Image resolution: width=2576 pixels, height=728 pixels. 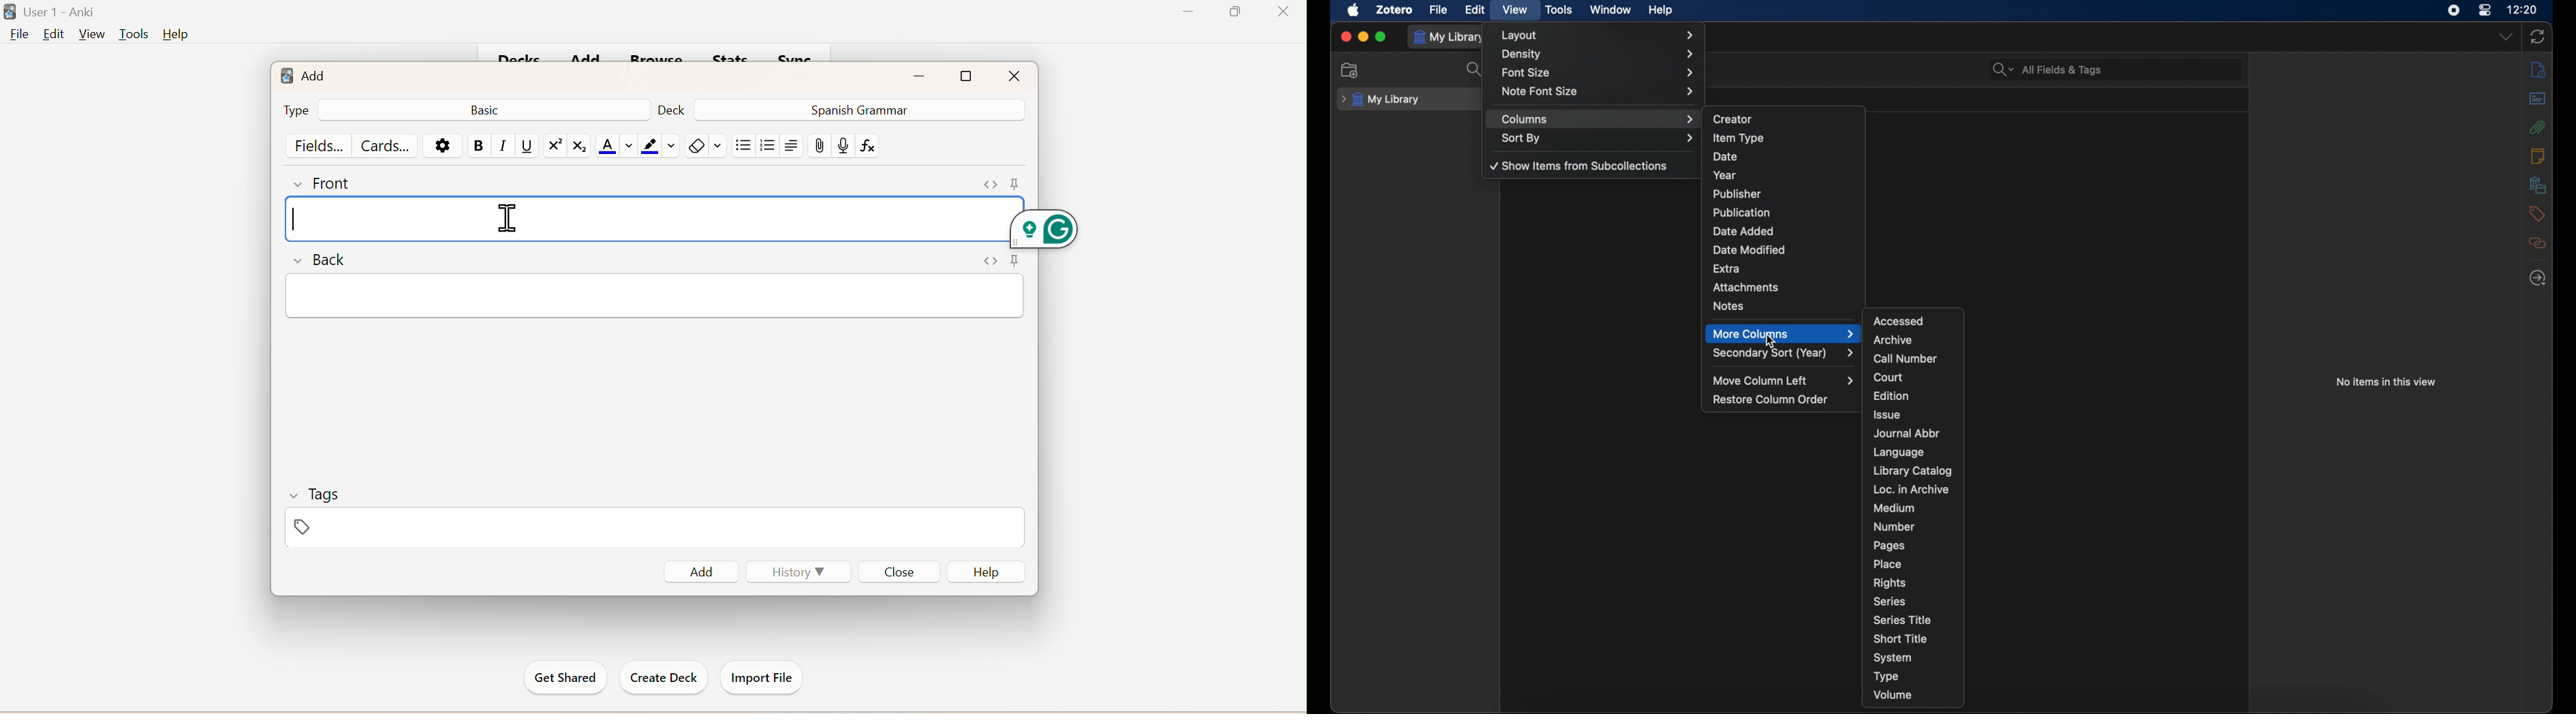 I want to click on Spanish Grammar, so click(x=856, y=109).